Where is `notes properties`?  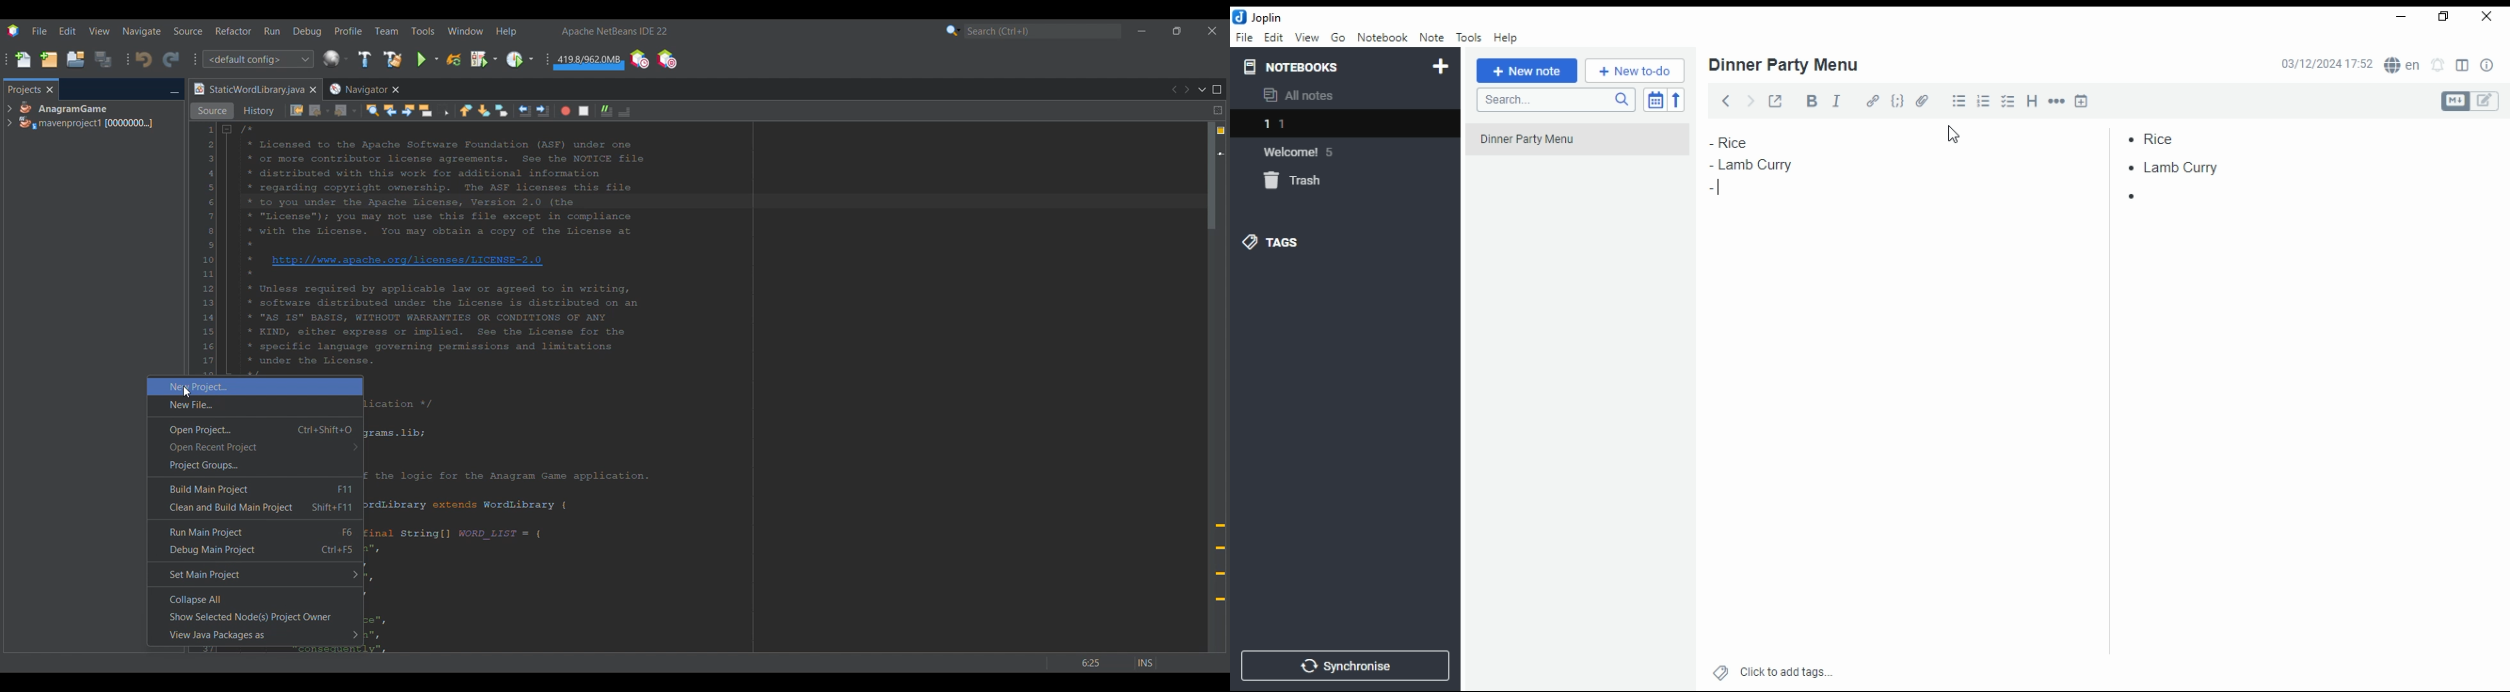
notes properties is located at coordinates (2488, 65).